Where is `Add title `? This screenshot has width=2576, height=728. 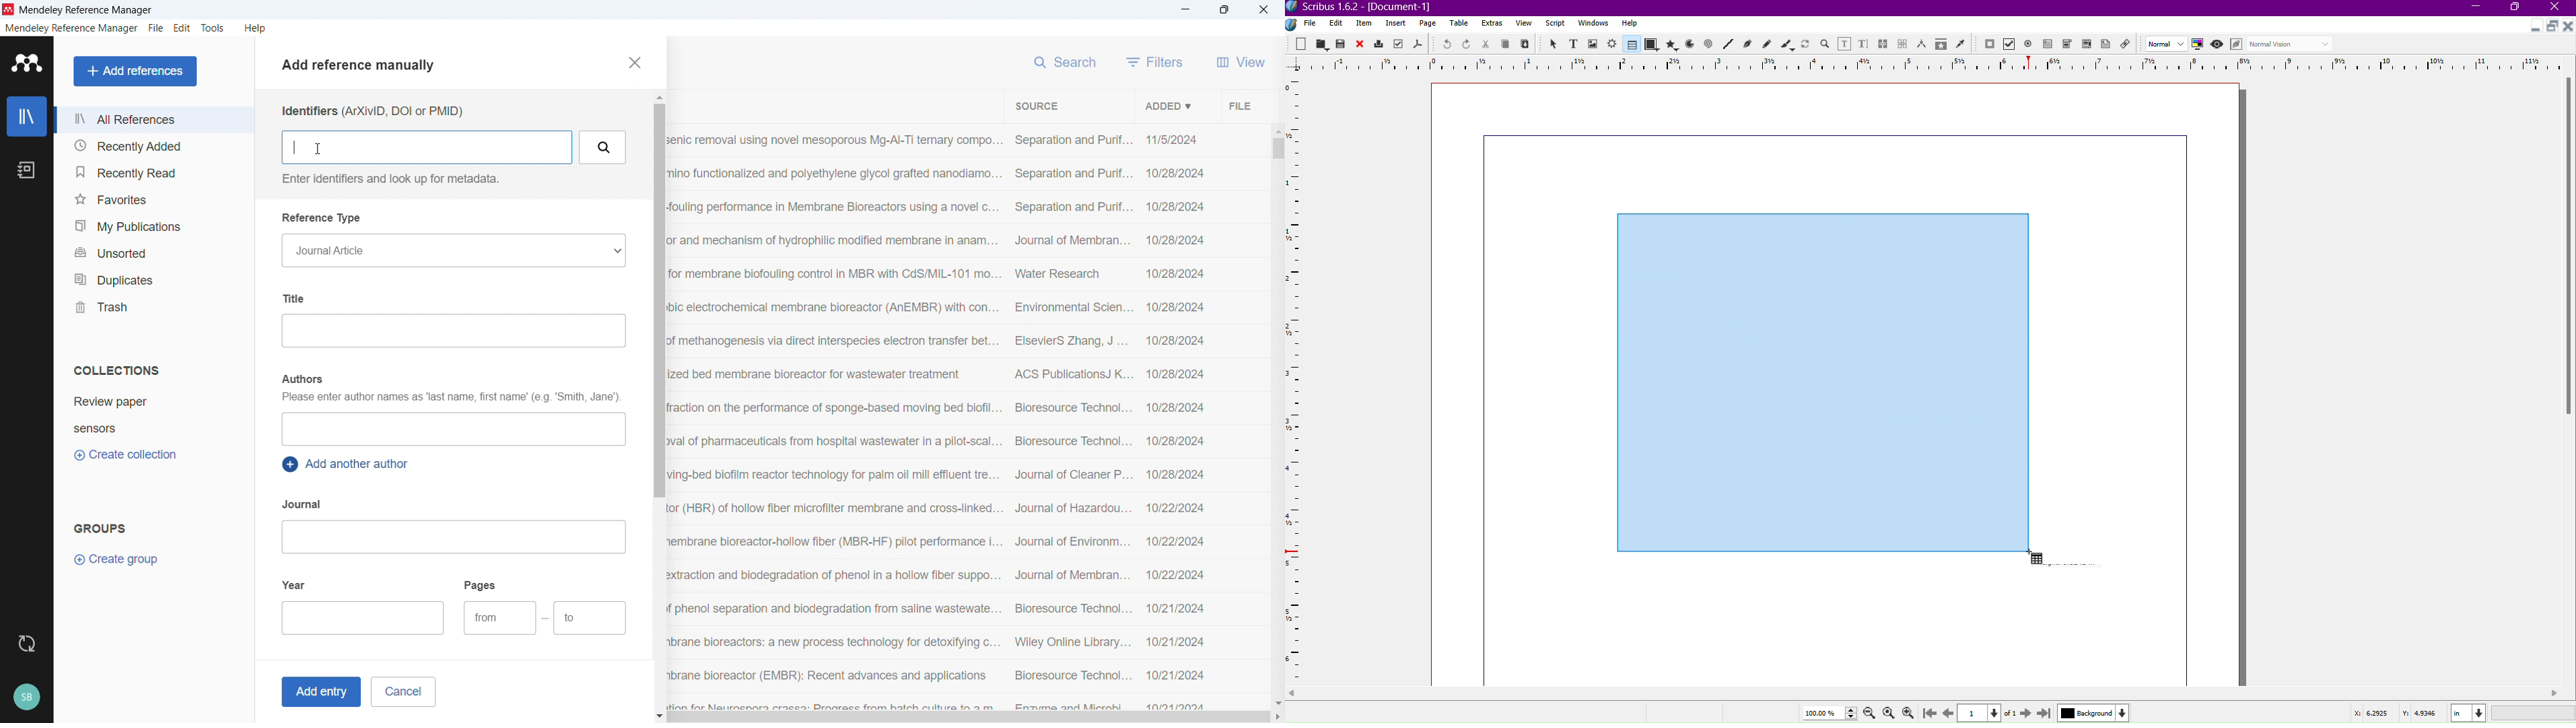 Add title  is located at coordinates (453, 331).